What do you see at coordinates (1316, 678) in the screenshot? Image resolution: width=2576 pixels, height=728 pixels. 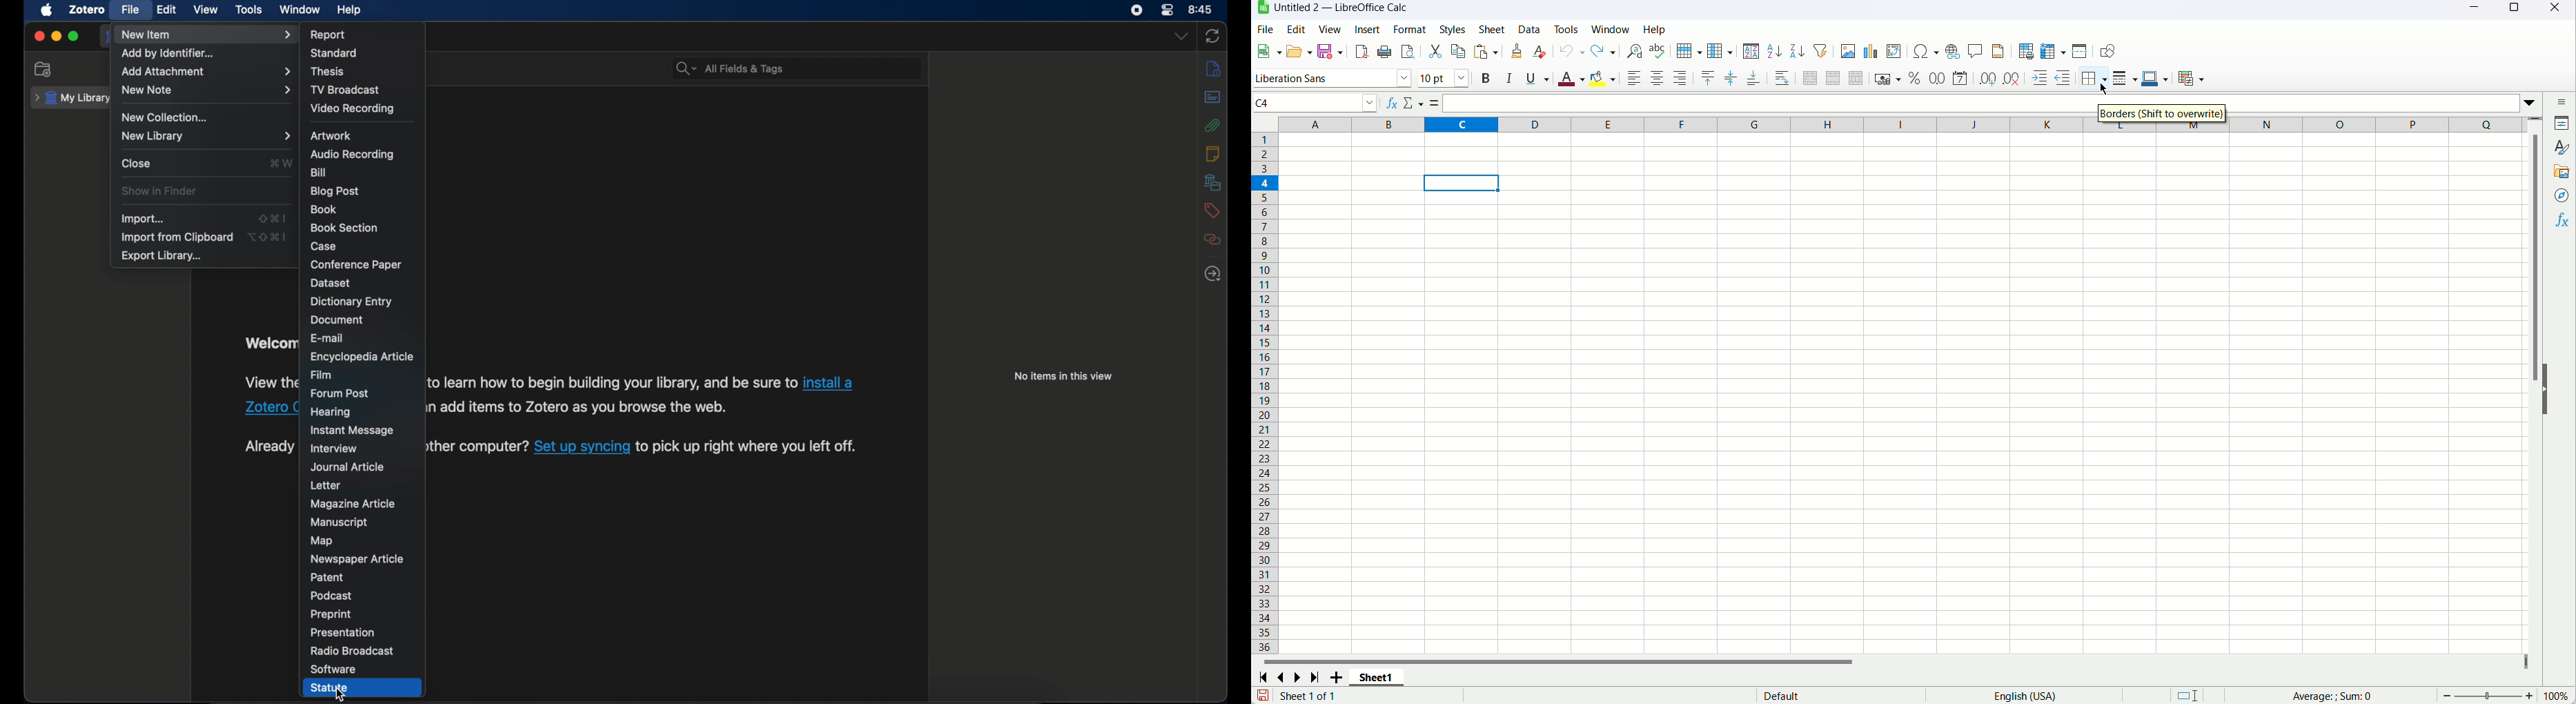 I see `Last sheet` at bounding box center [1316, 678].